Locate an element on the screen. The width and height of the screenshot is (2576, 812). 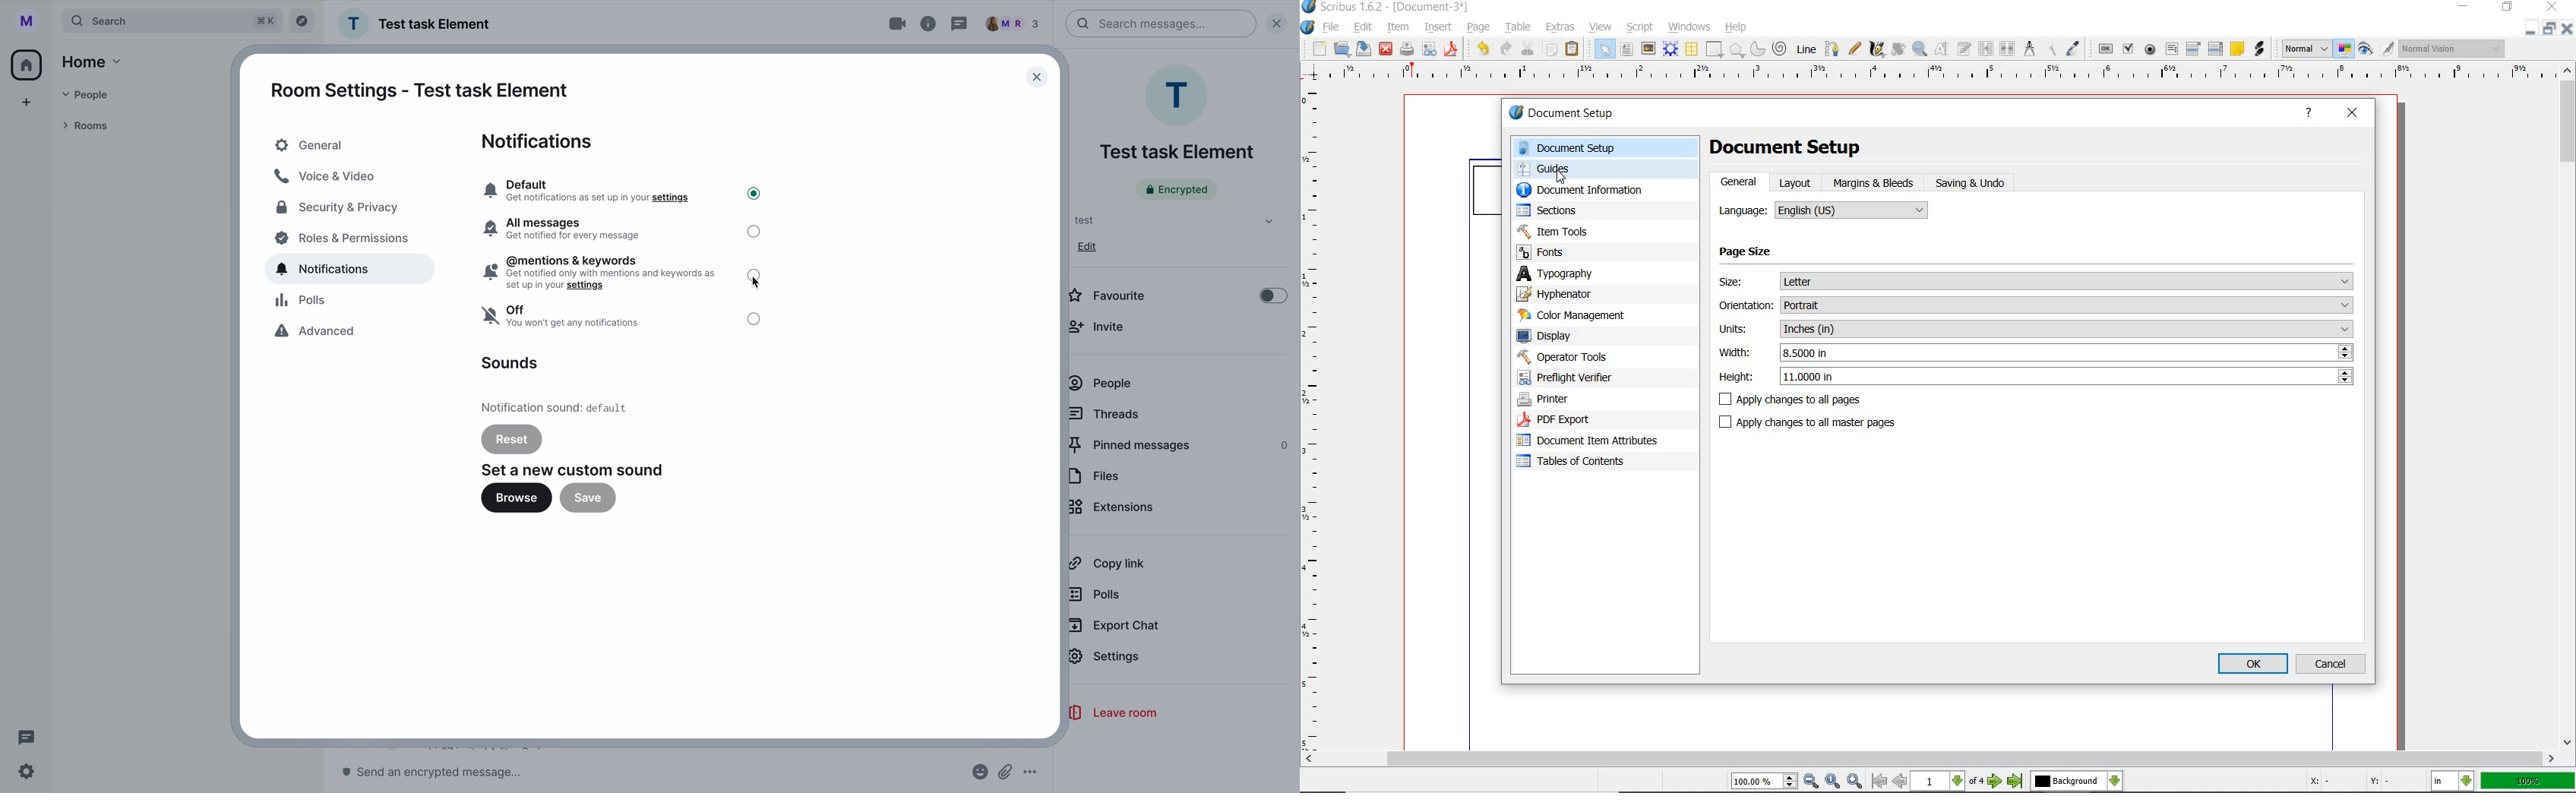
saving & undo is located at coordinates (1973, 182).